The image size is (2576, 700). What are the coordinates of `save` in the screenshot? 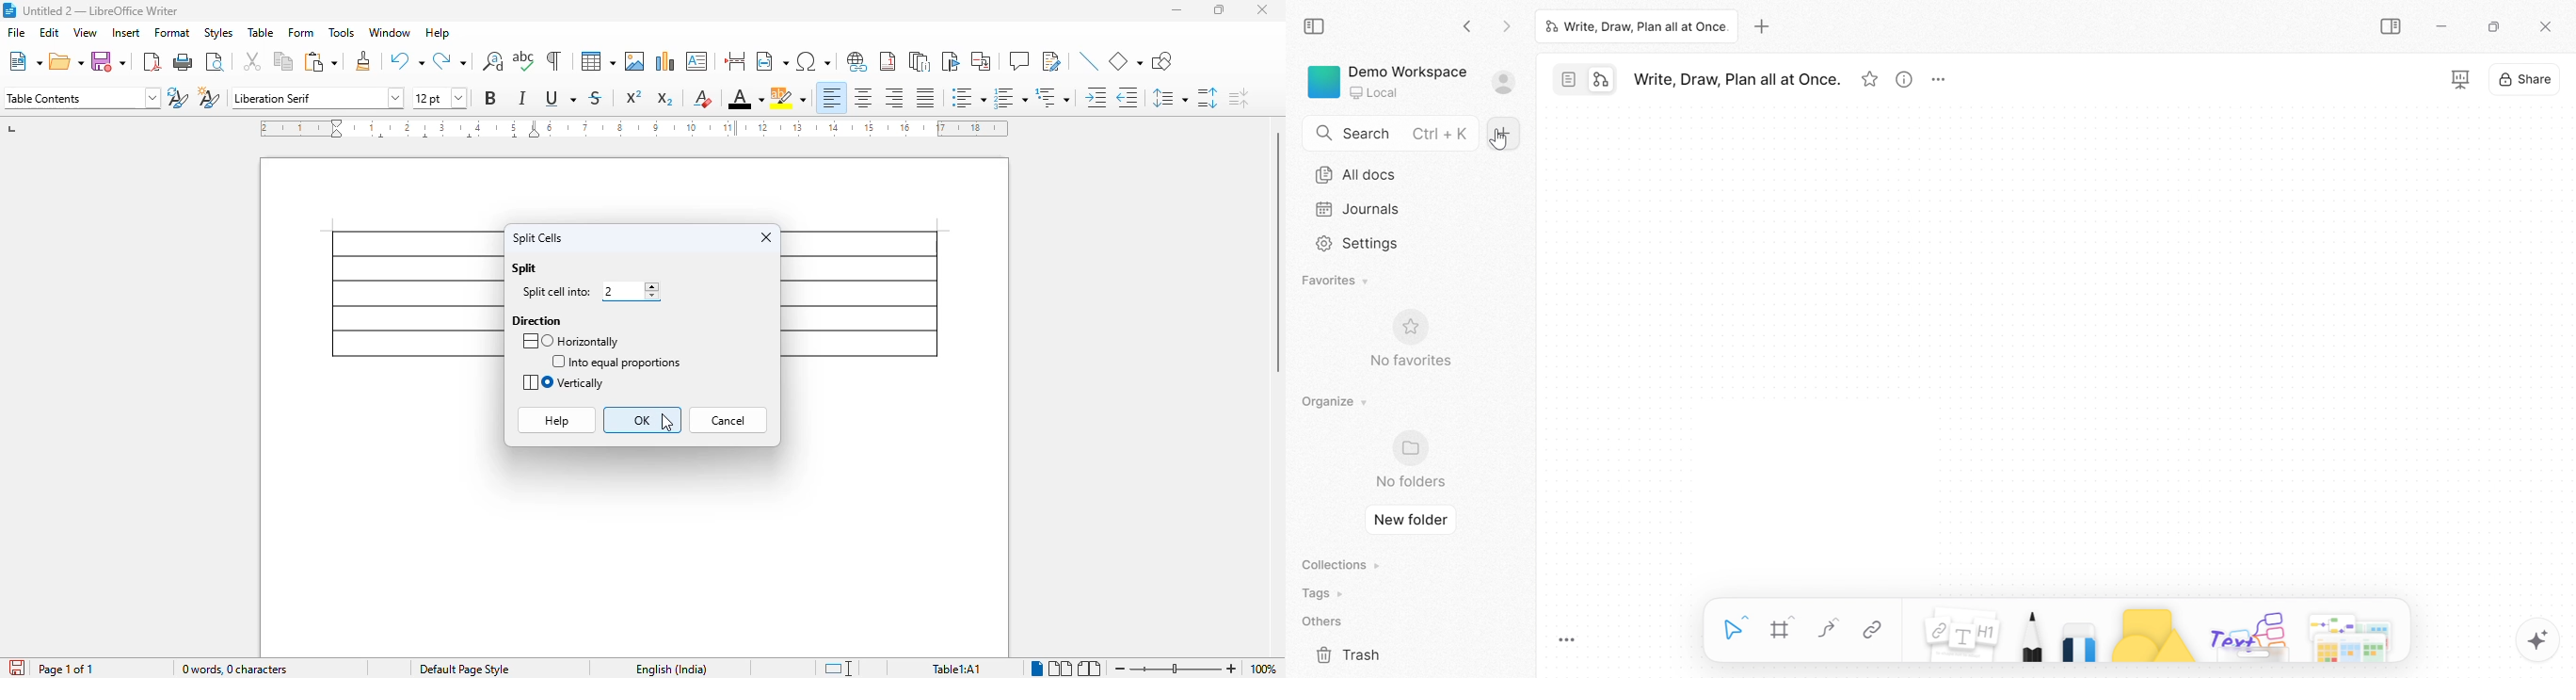 It's located at (108, 61).